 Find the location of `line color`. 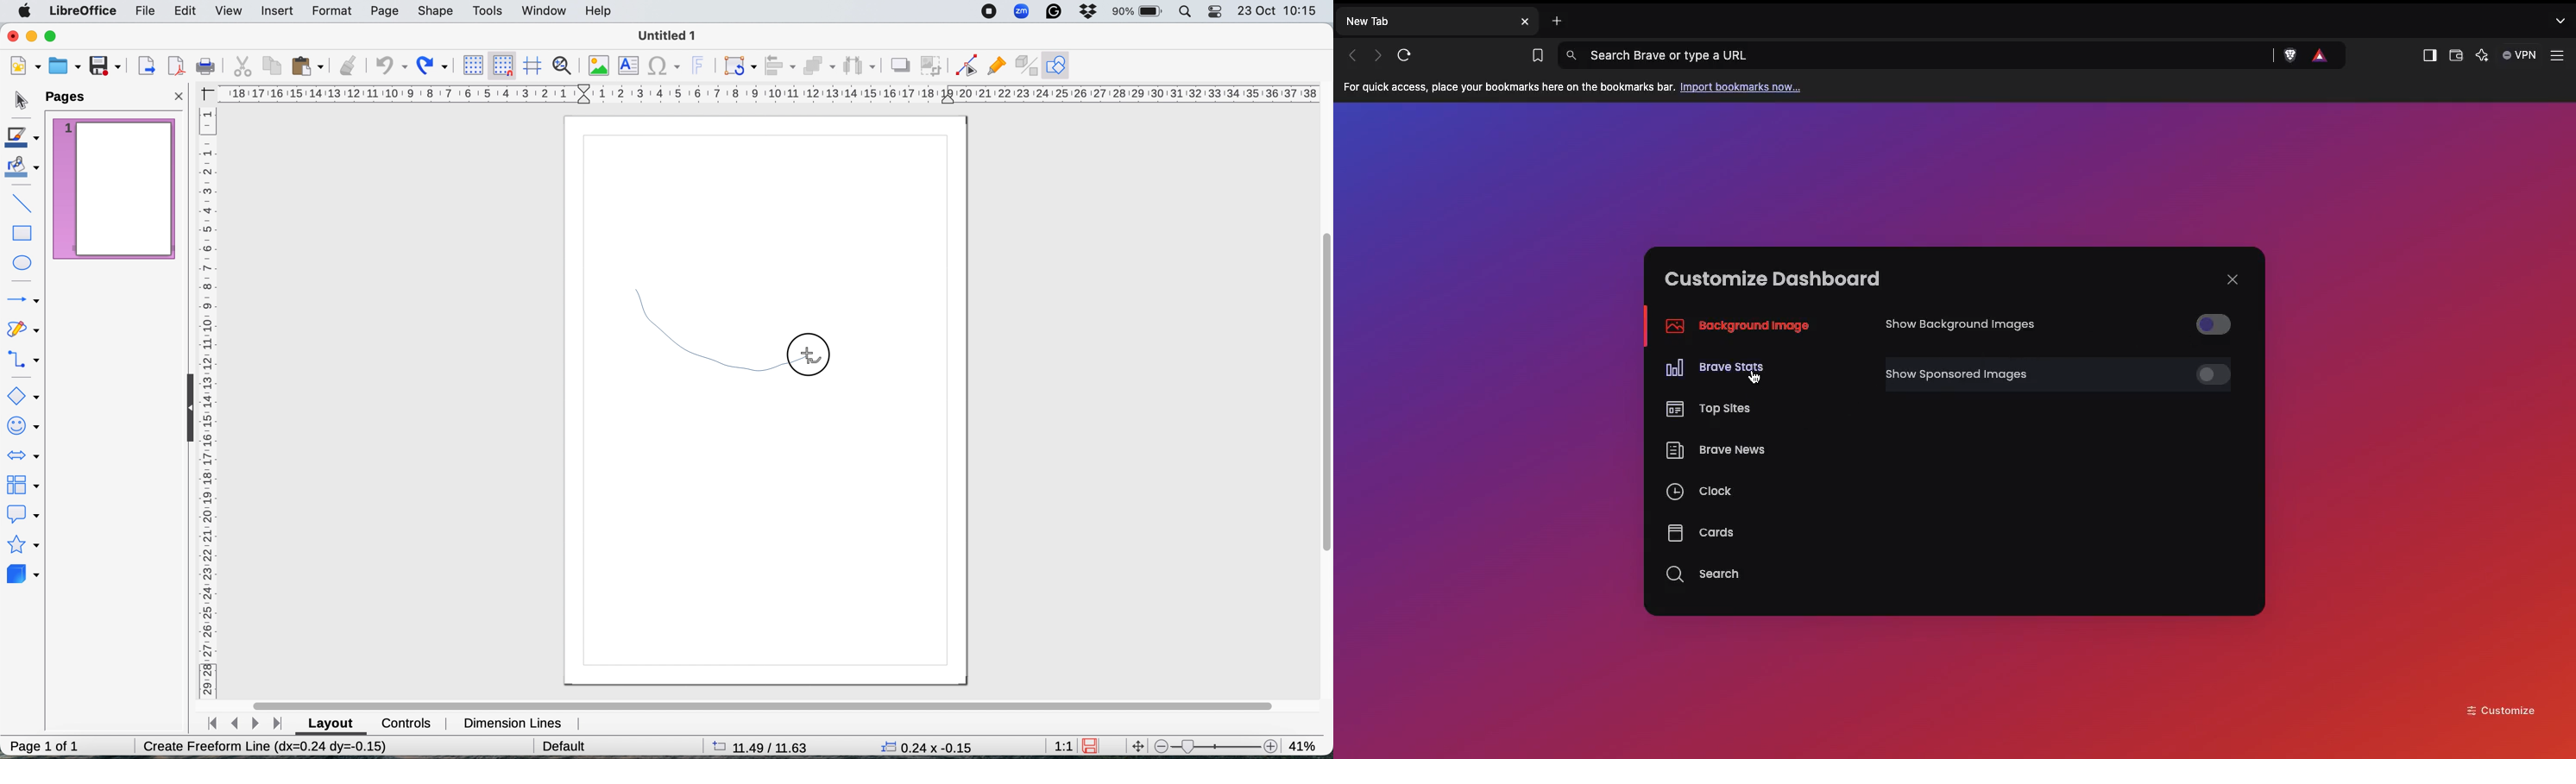

line color is located at coordinates (21, 136).